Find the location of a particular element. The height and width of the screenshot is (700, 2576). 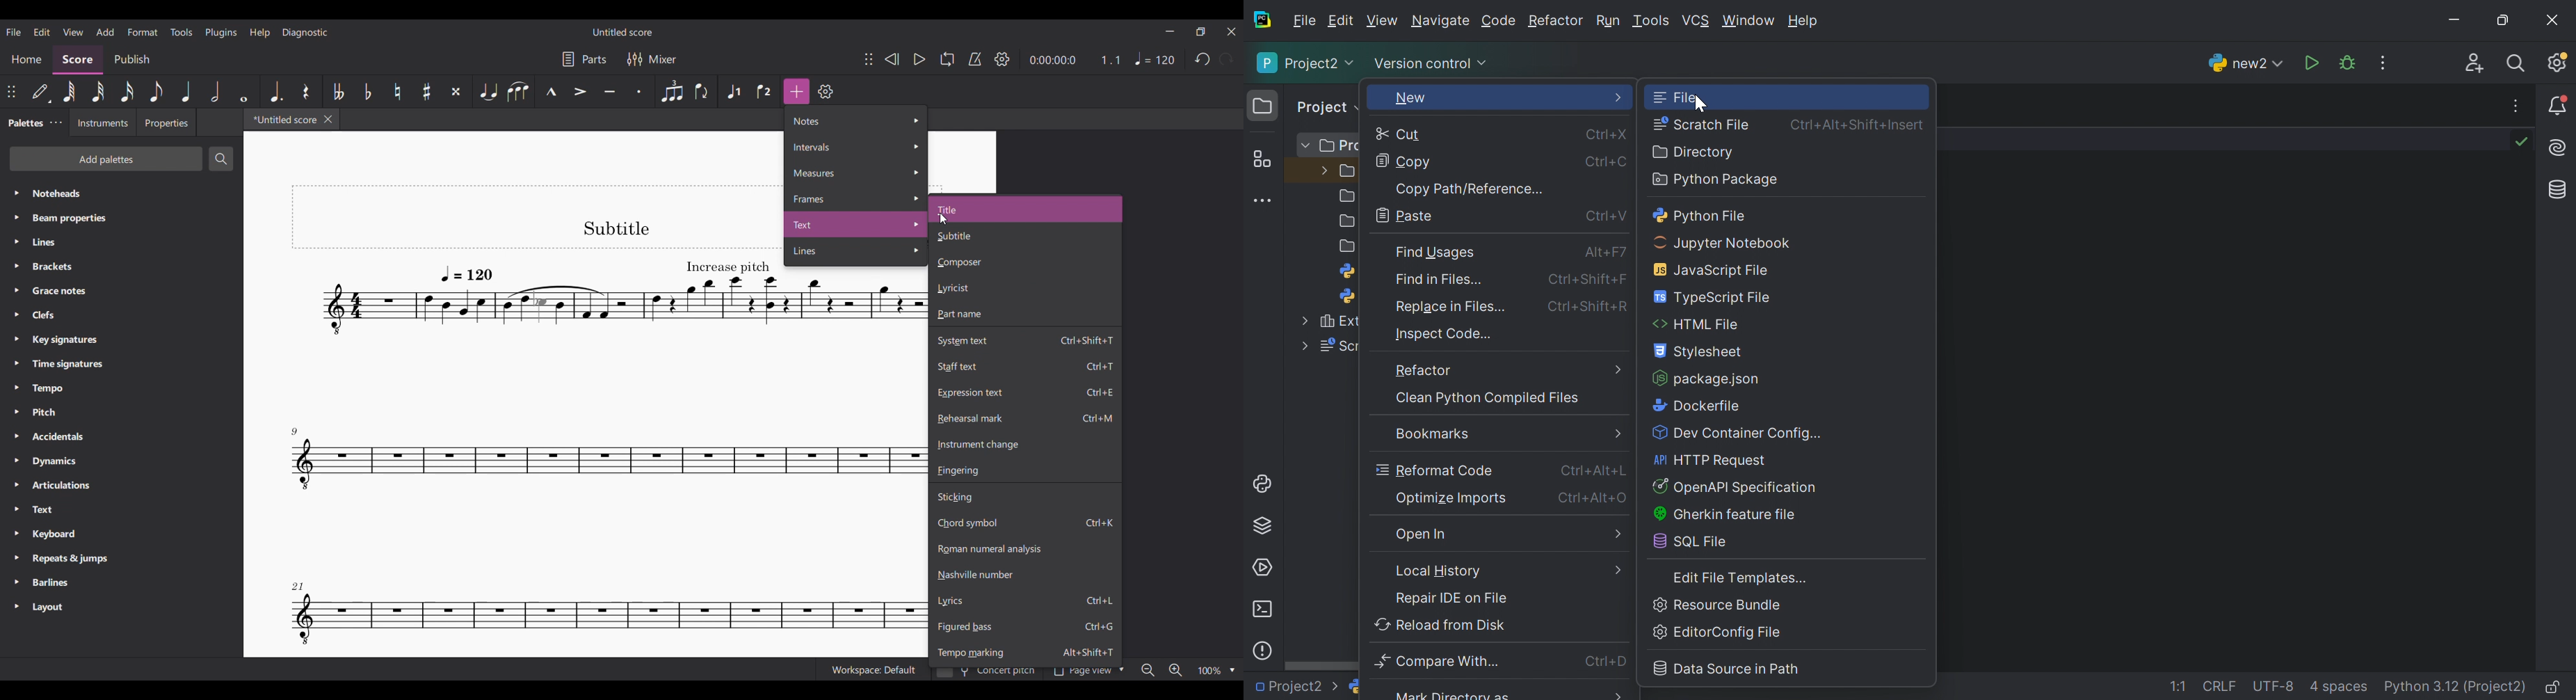

bookmarks is located at coordinates (1430, 434).